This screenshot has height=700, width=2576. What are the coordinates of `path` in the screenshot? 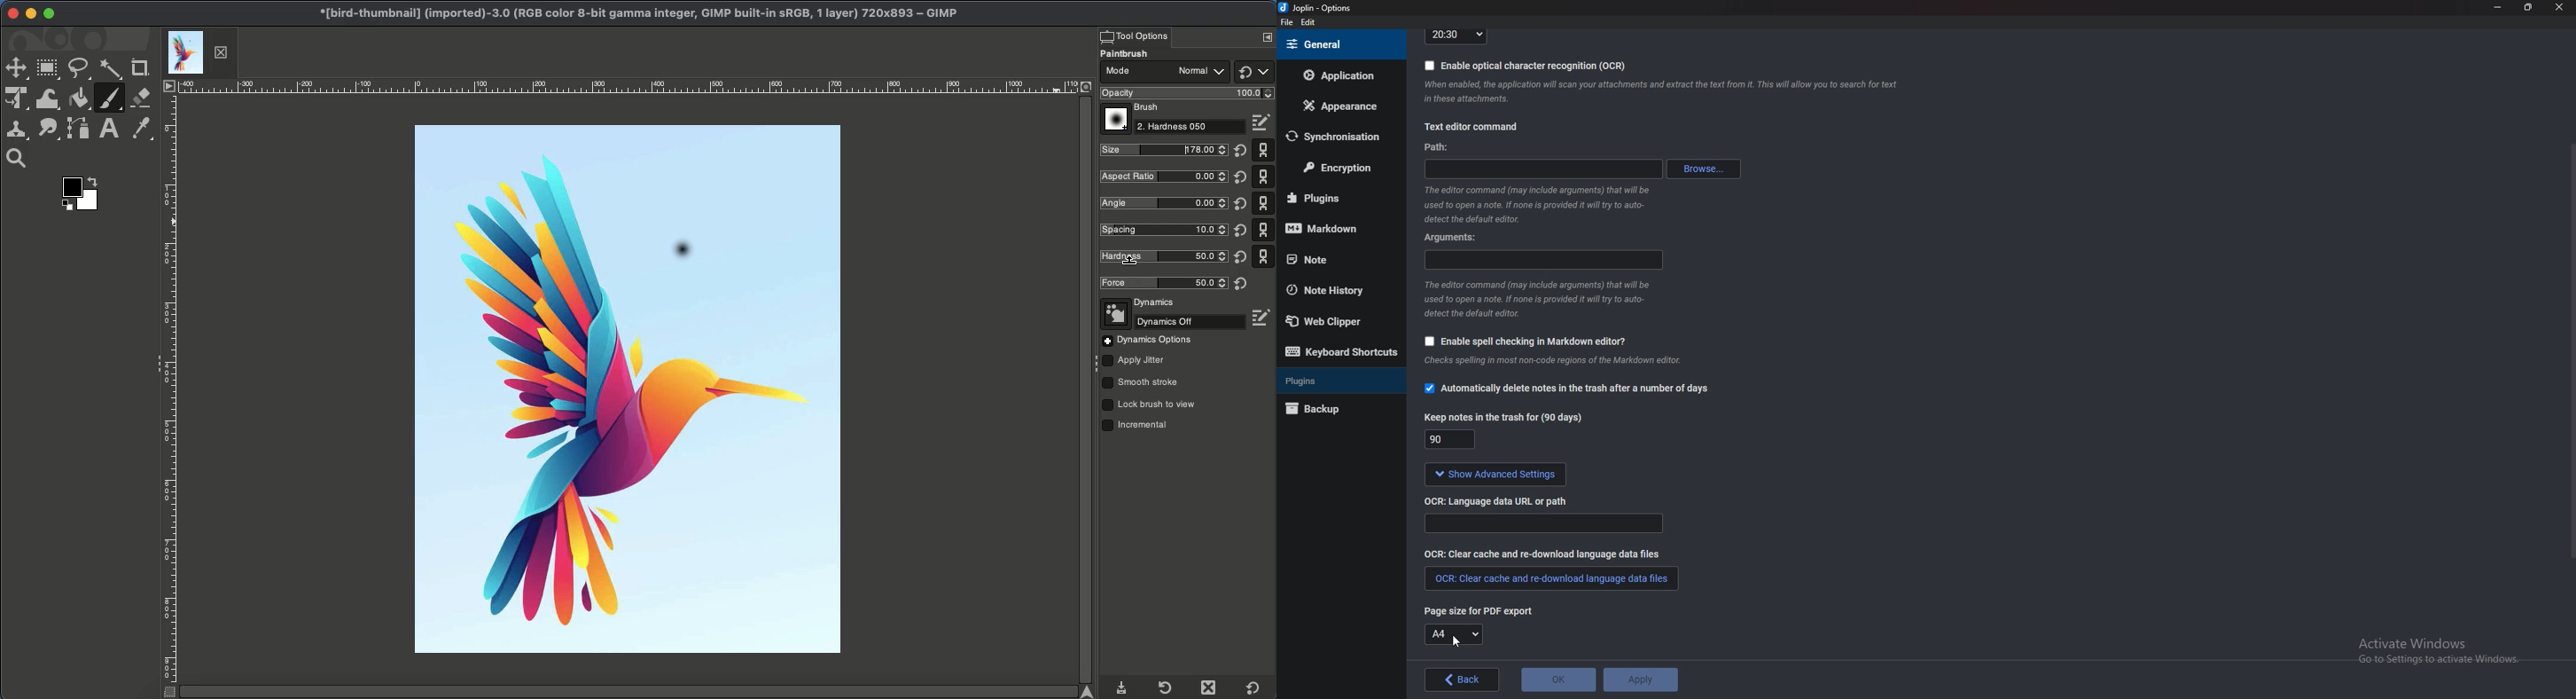 It's located at (1549, 167).